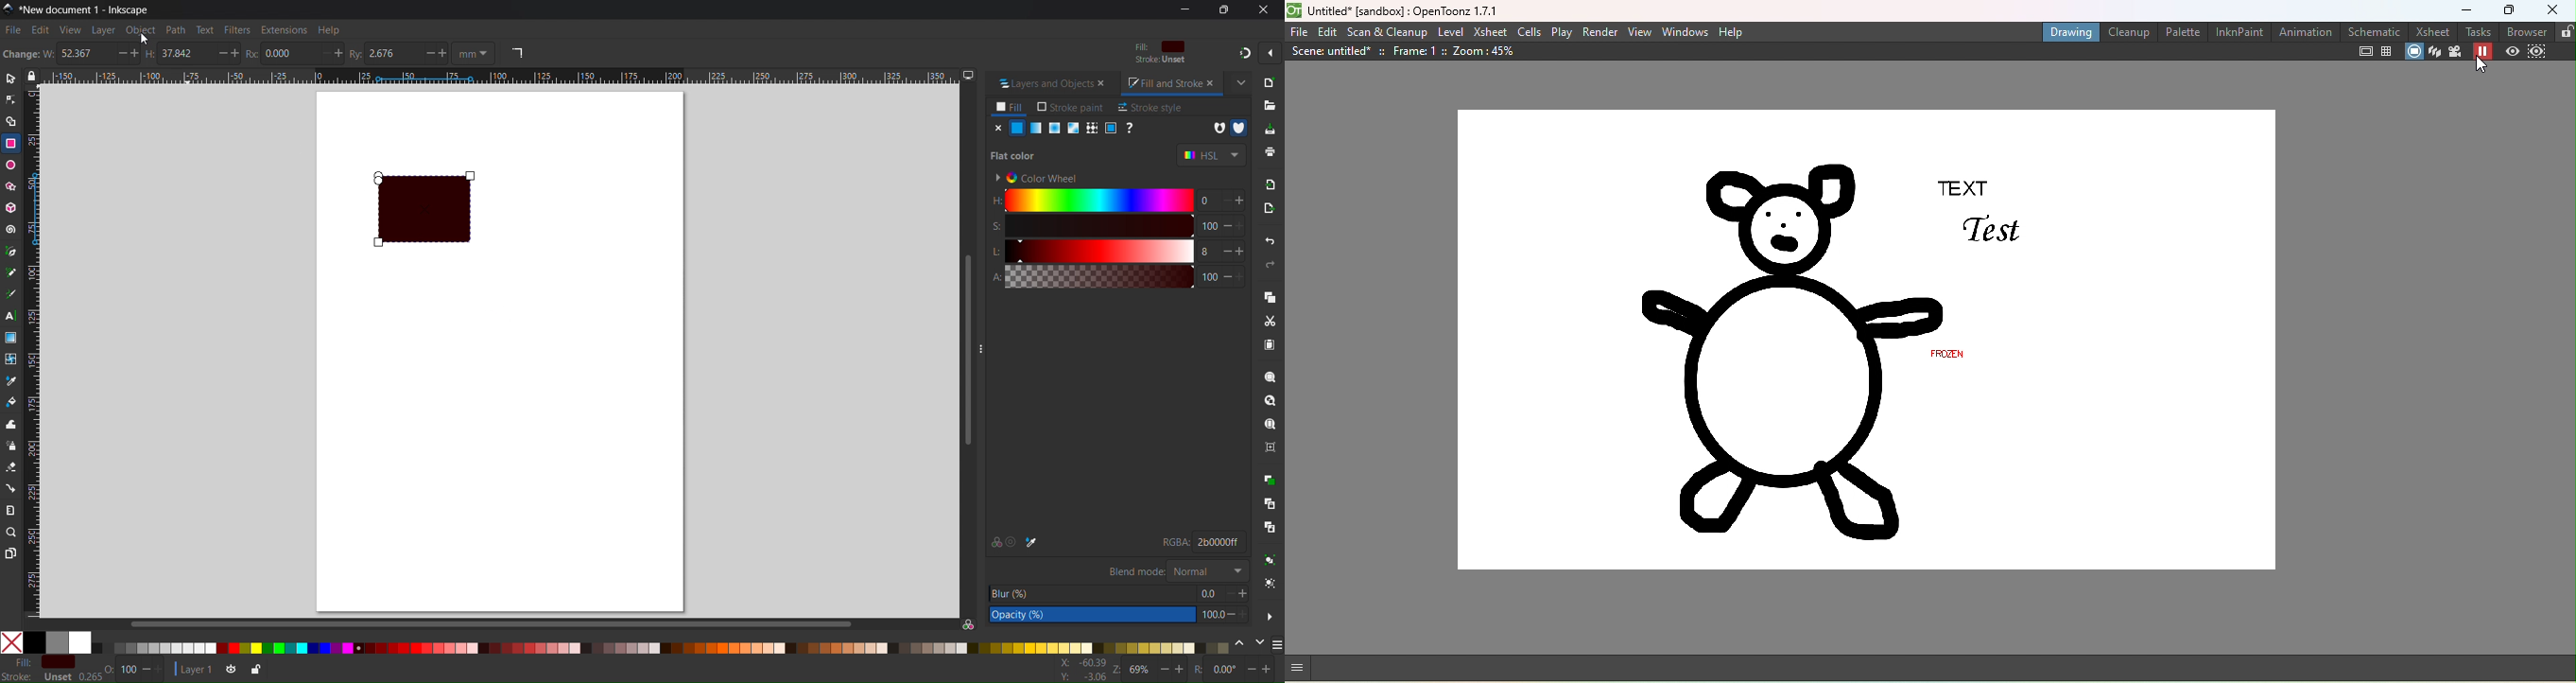 This screenshot has height=700, width=2576. I want to click on Pattern, so click(1091, 128).